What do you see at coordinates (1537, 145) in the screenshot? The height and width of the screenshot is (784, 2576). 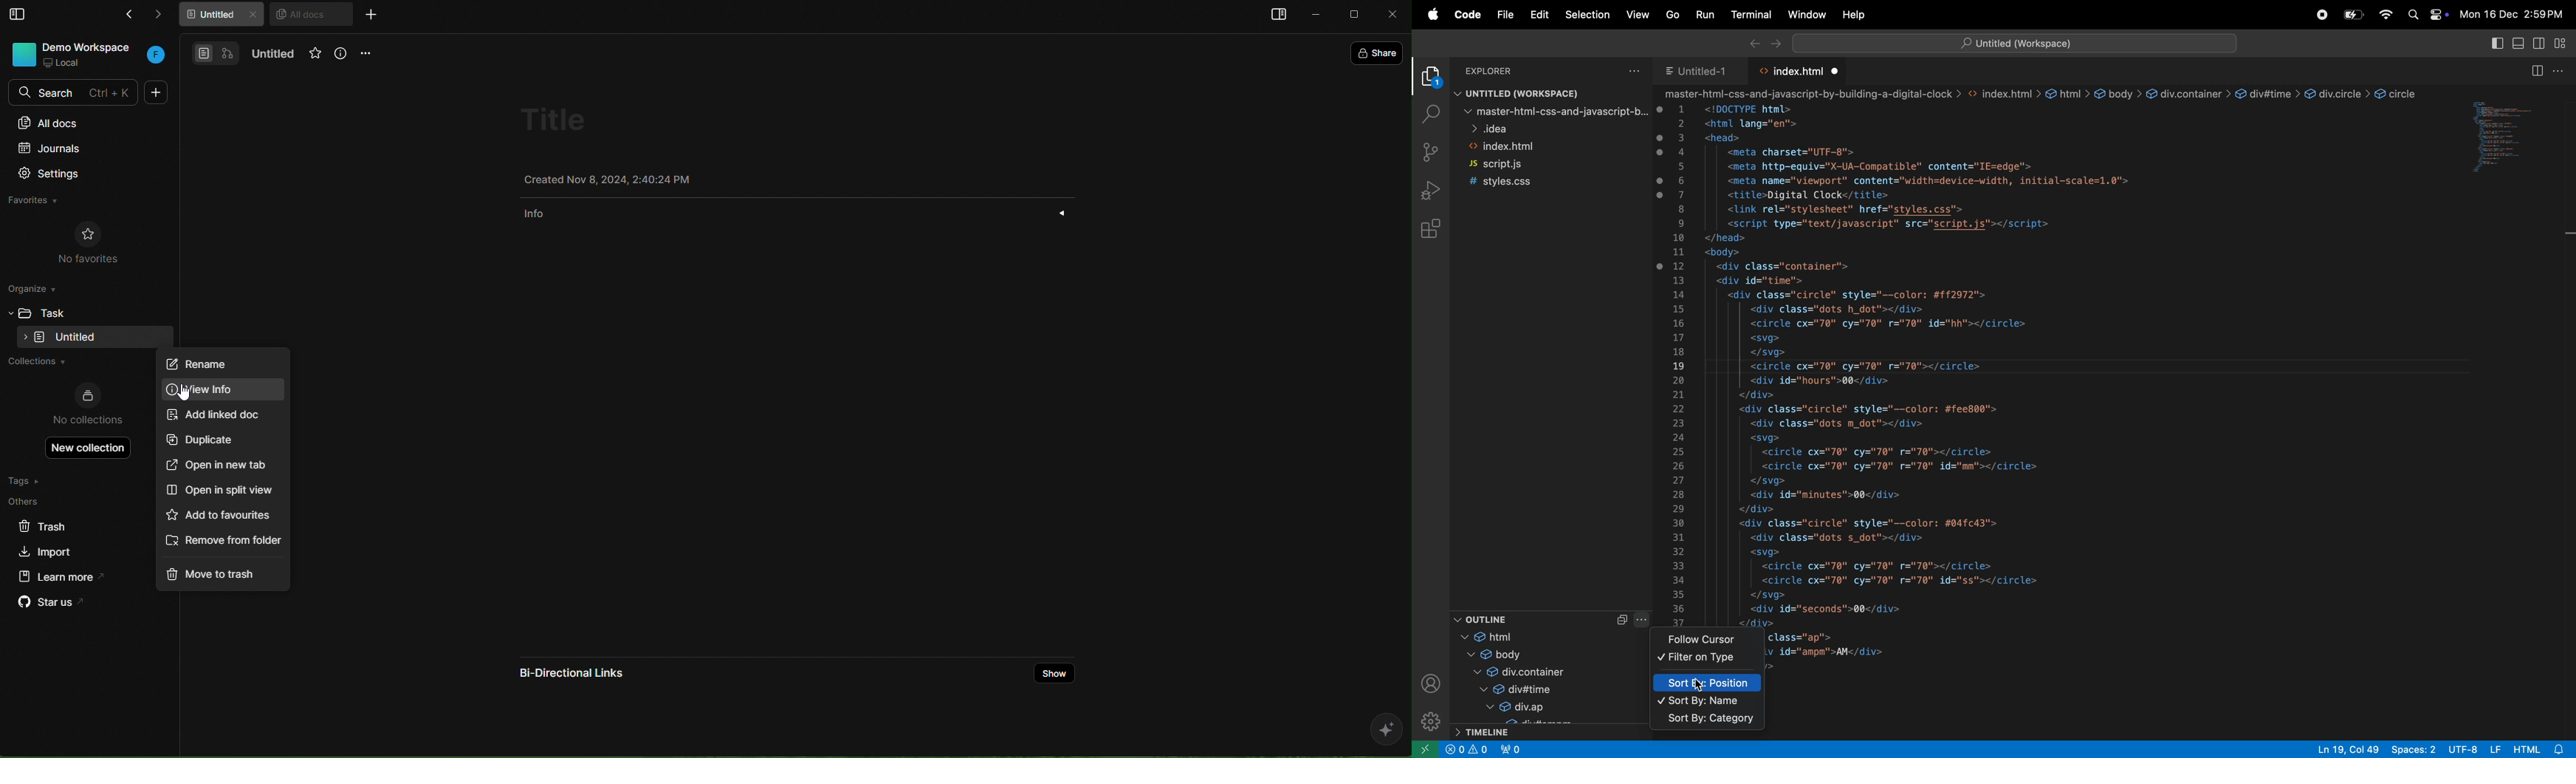 I see `index.html` at bounding box center [1537, 145].